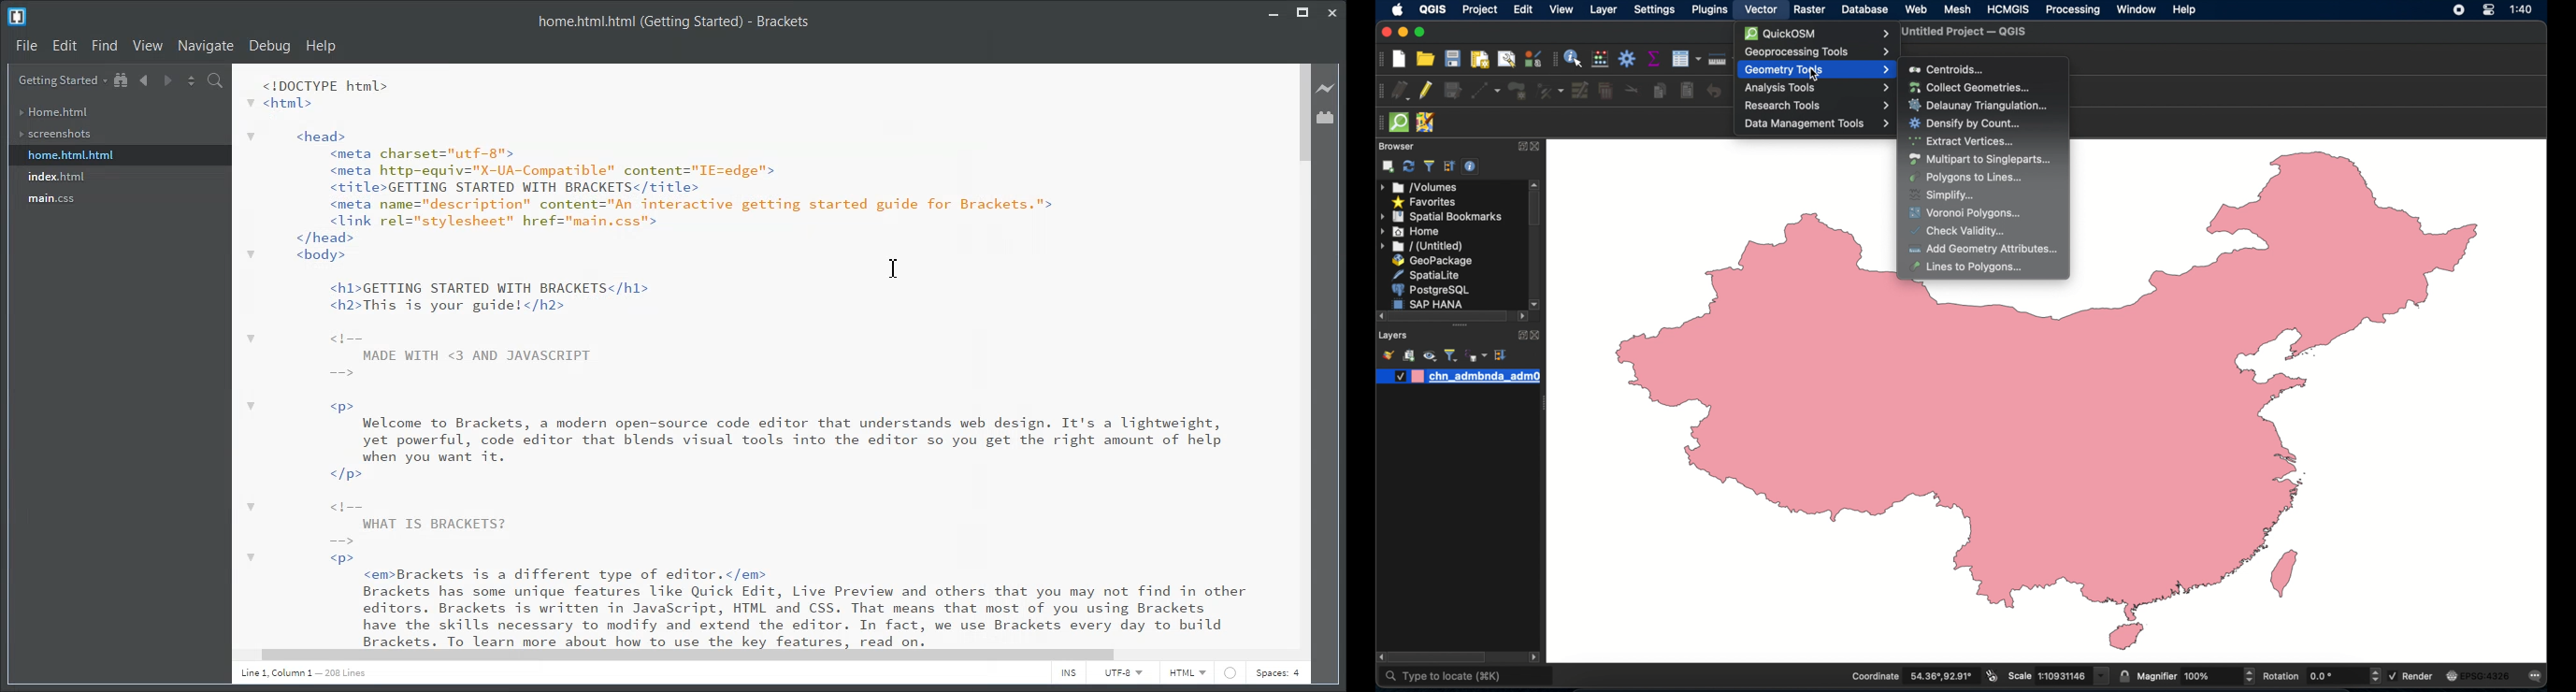  What do you see at coordinates (1400, 59) in the screenshot?
I see `new project` at bounding box center [1400, 59].